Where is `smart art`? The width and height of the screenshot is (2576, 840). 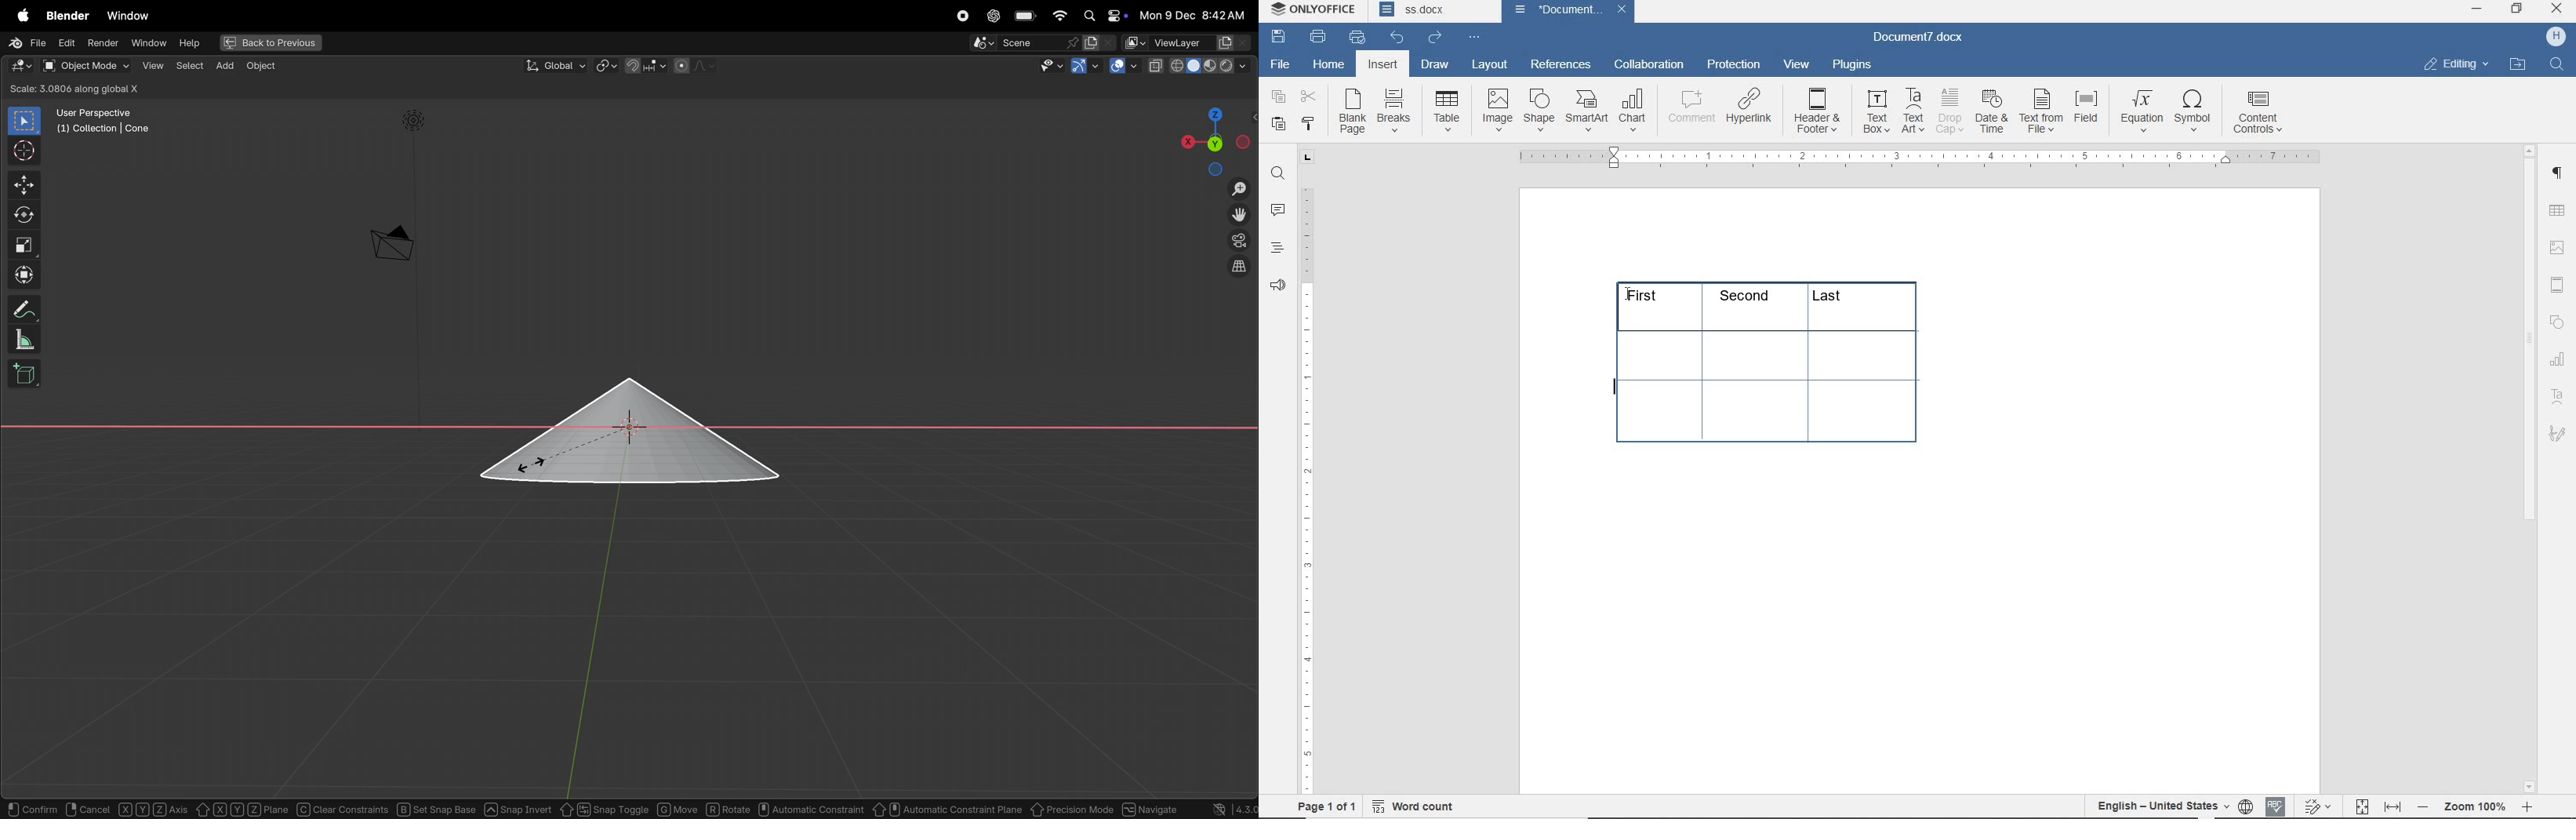 smart art is located at coordinates (1586, 112).